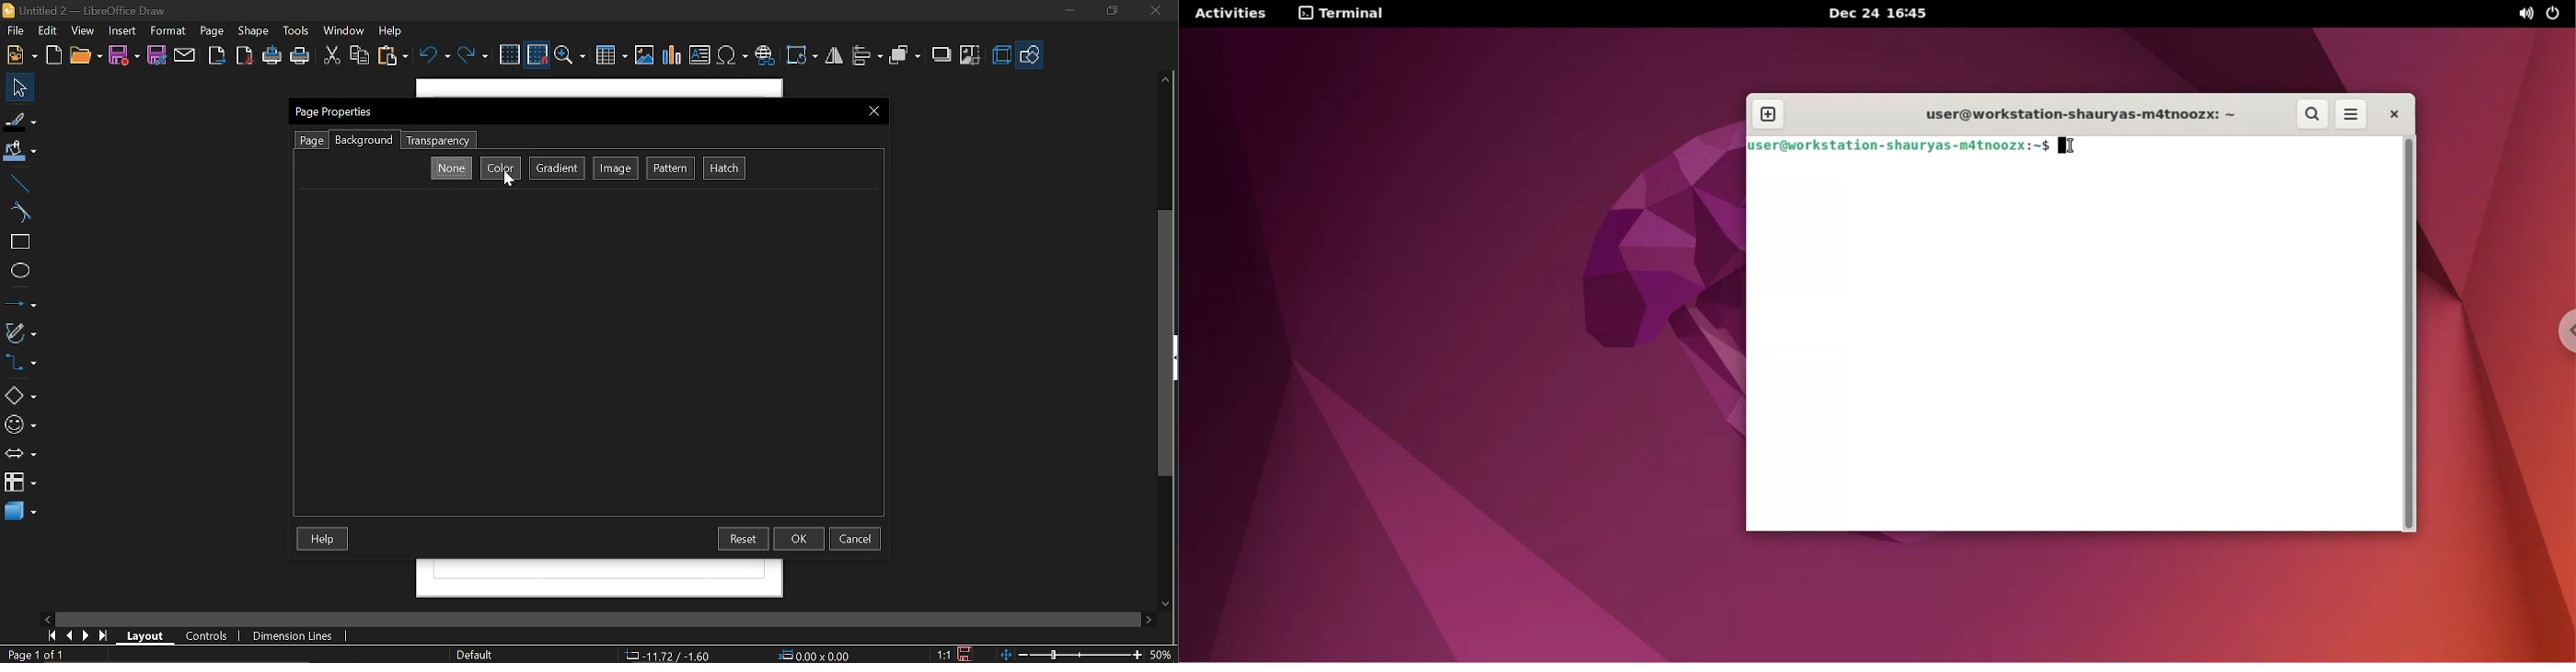  I want to click on flip, so click(834, 56).